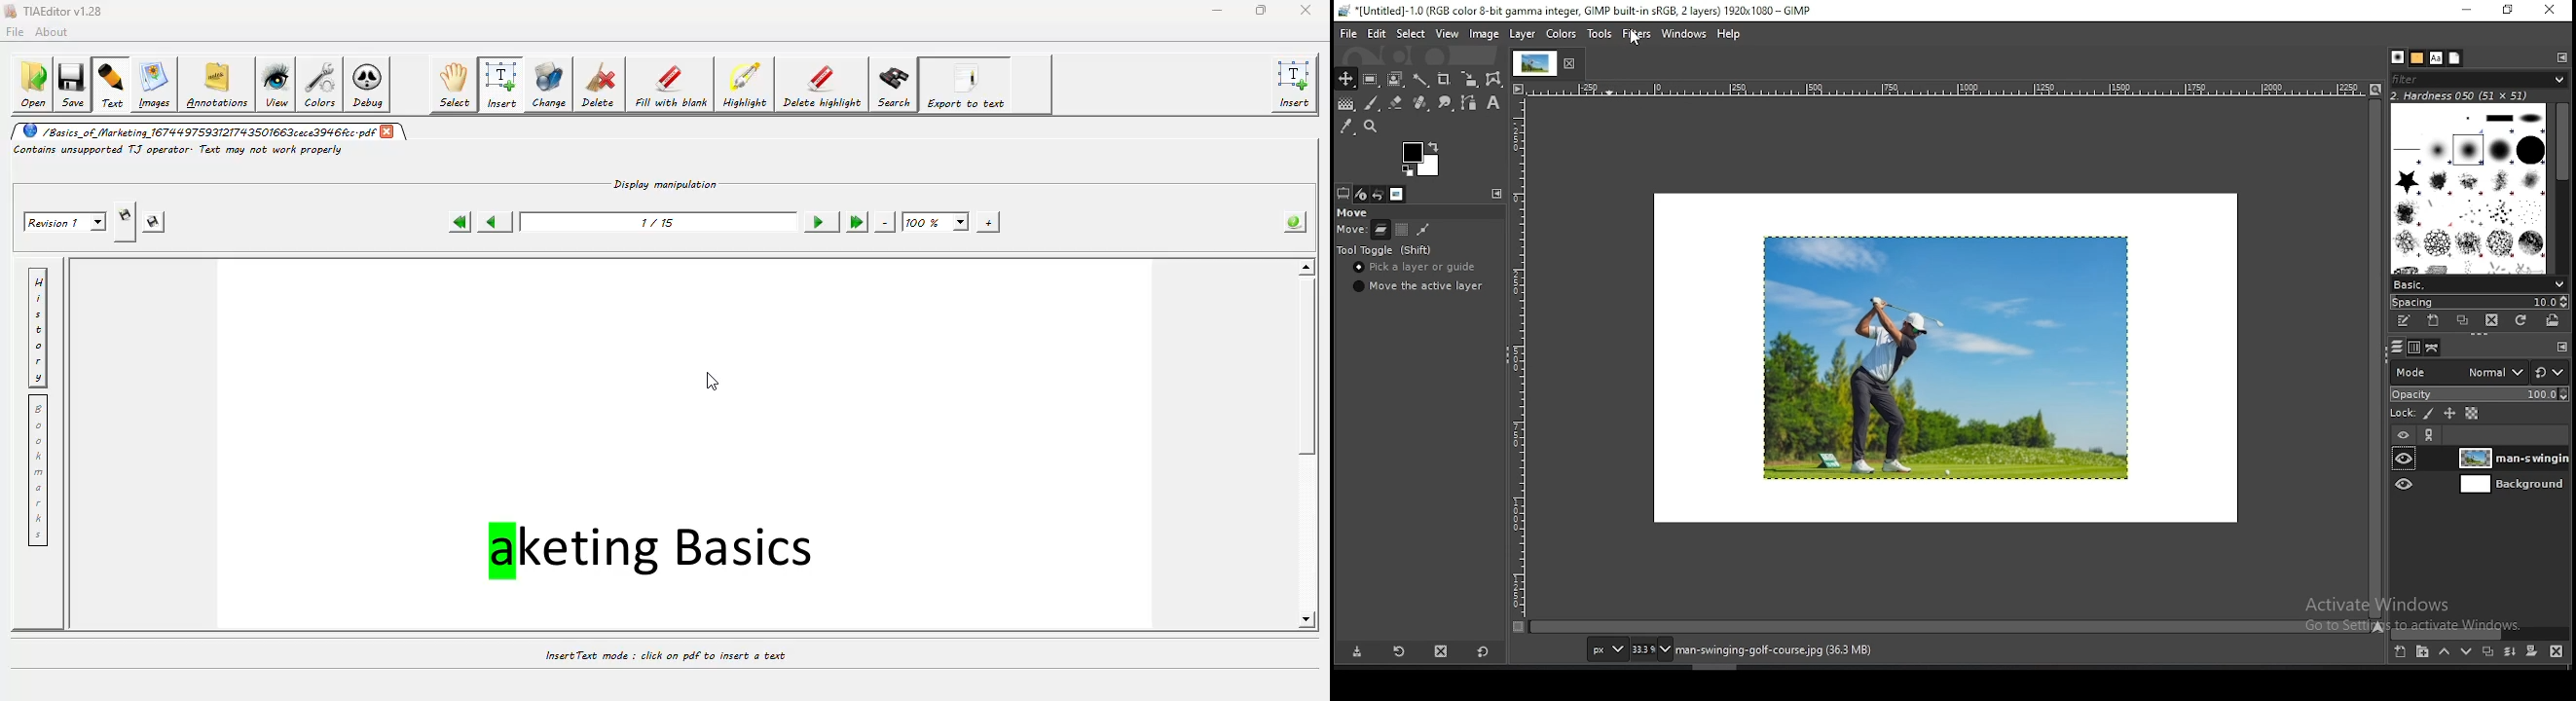  What do you see at coordinates (1470, 80) in the screenshot?
I see `scale tool` at bounding box center [1470, 80].